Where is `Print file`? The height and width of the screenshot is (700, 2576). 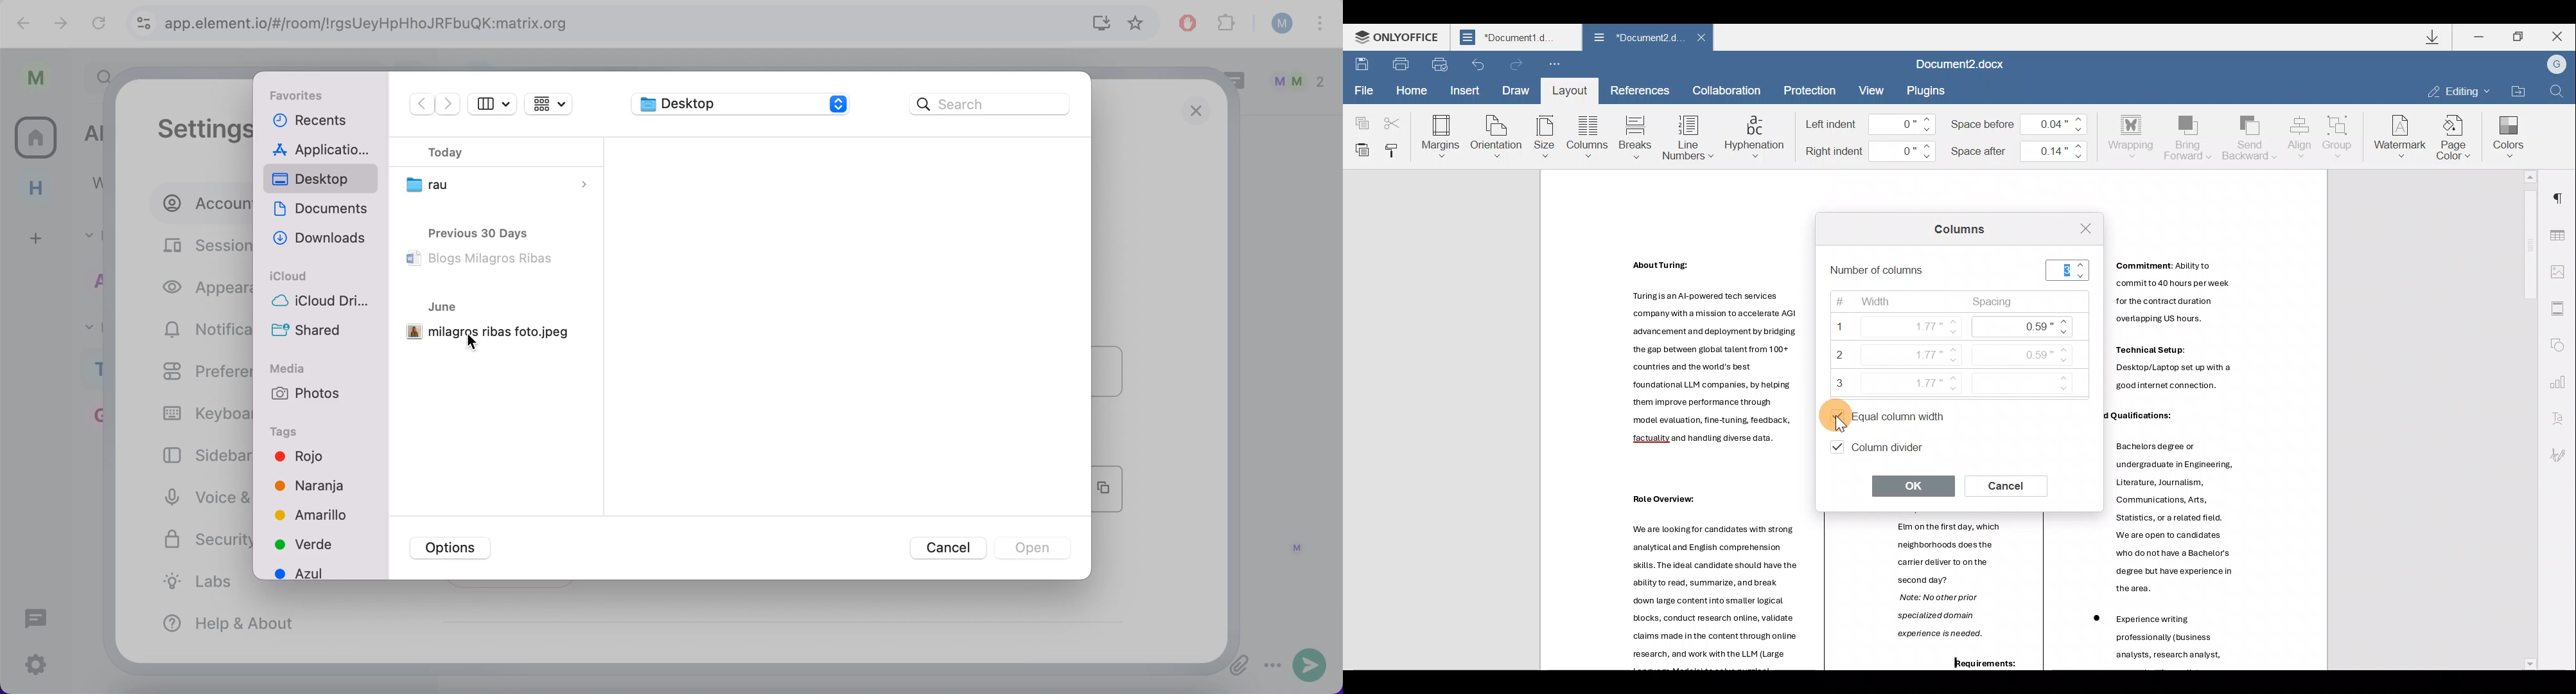
Print file is located at coordinates (1399, 64).